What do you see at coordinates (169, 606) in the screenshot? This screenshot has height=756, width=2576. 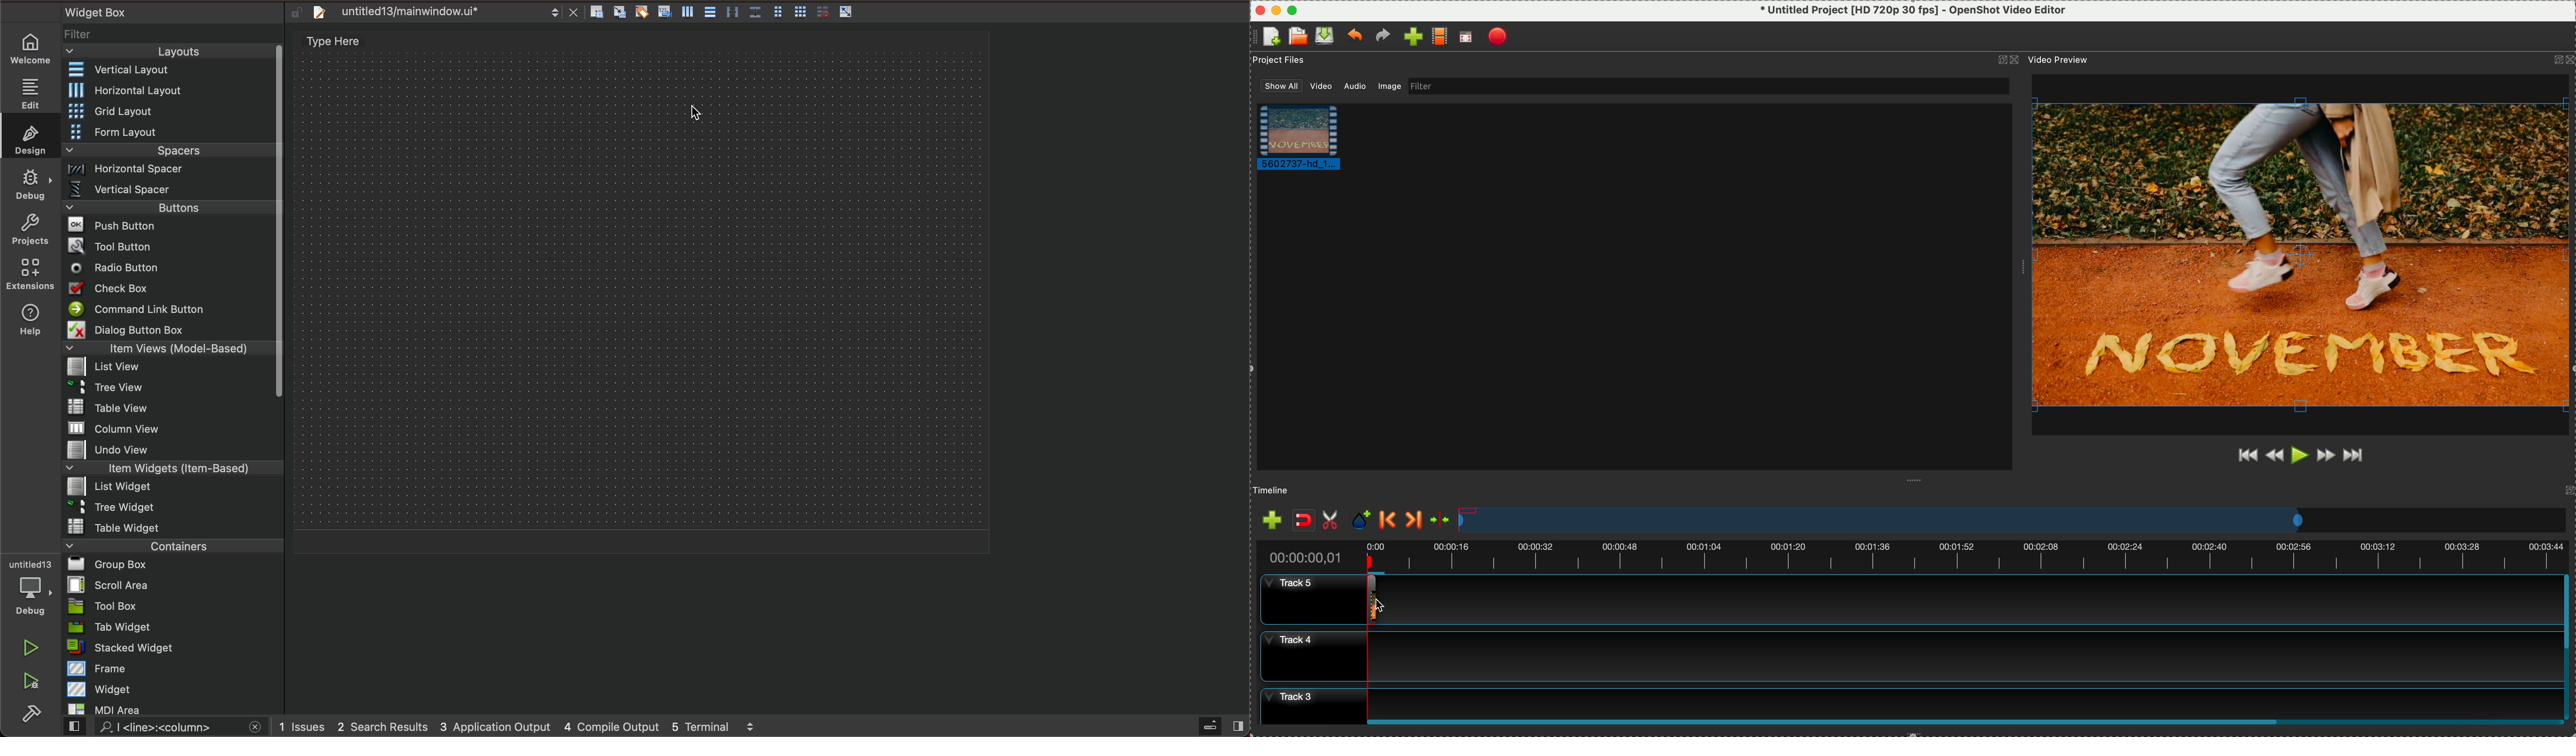 I see `tool box` at bounding box center [169, 606].